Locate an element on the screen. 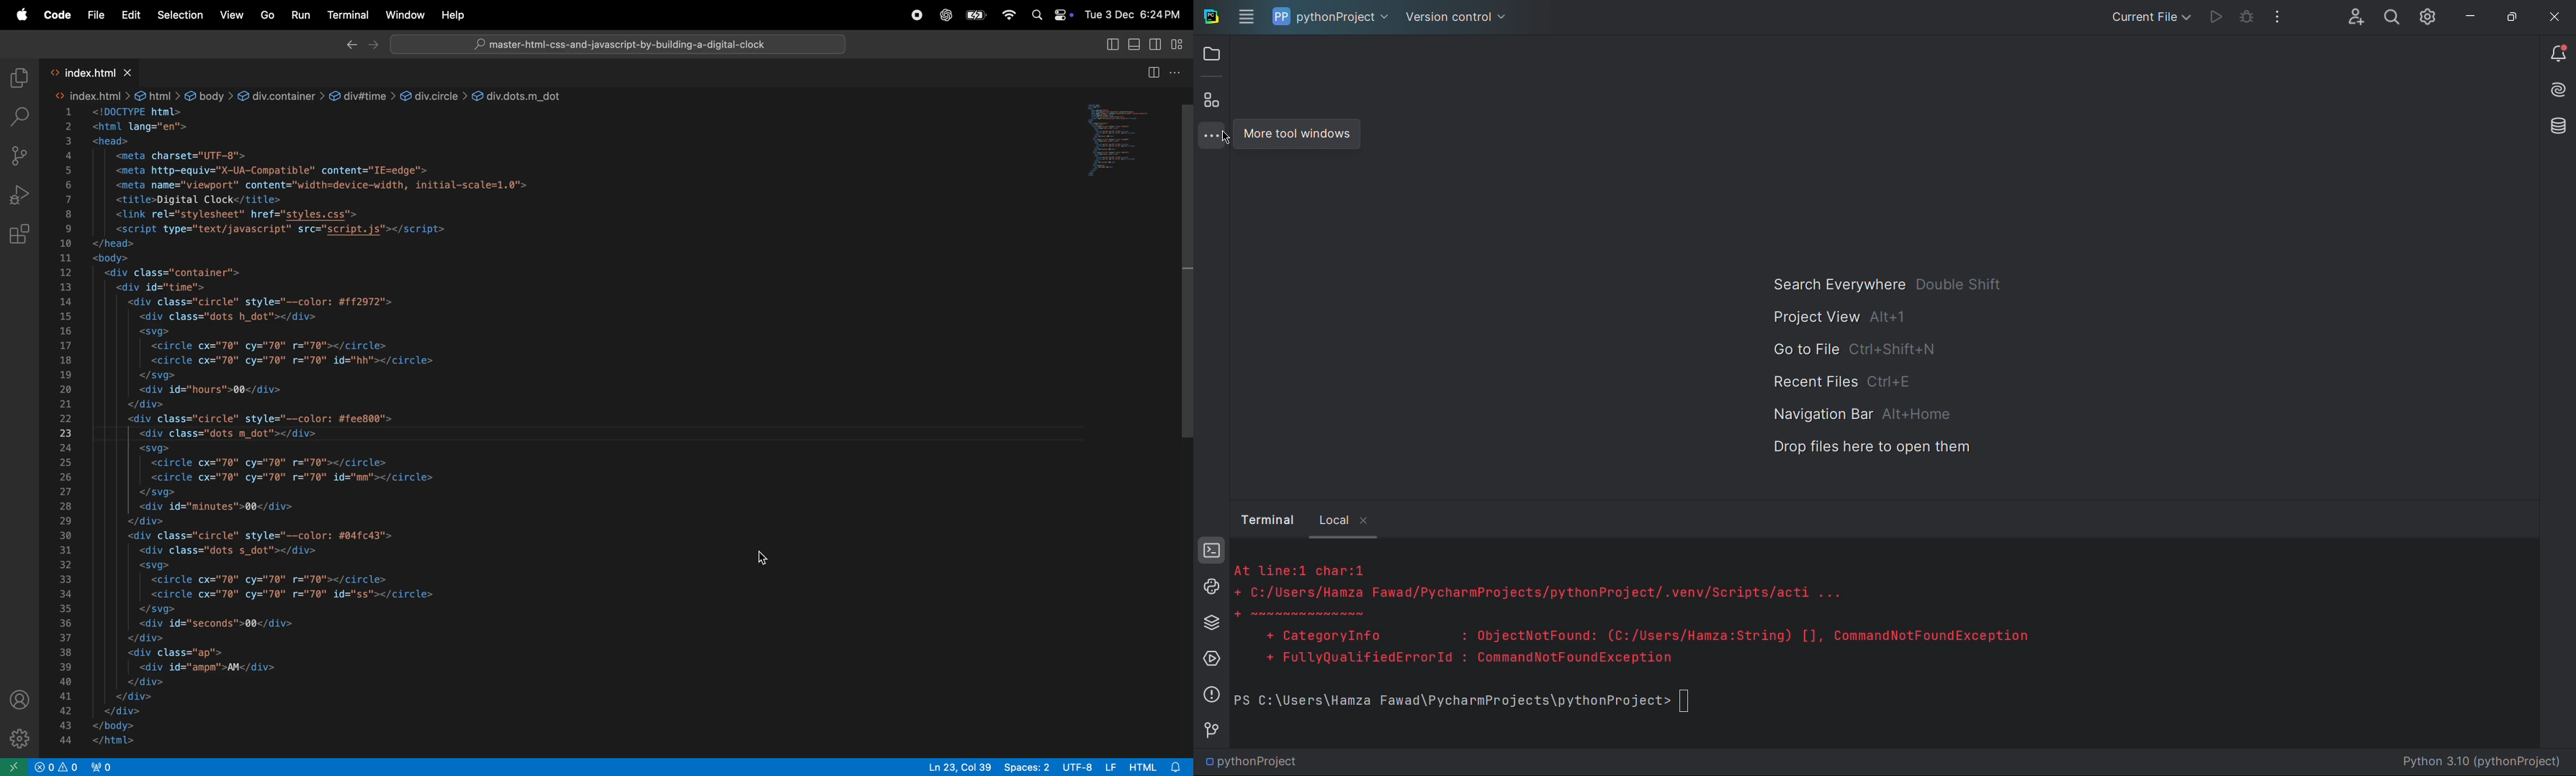  Account is located at coordinates (2351, 16).